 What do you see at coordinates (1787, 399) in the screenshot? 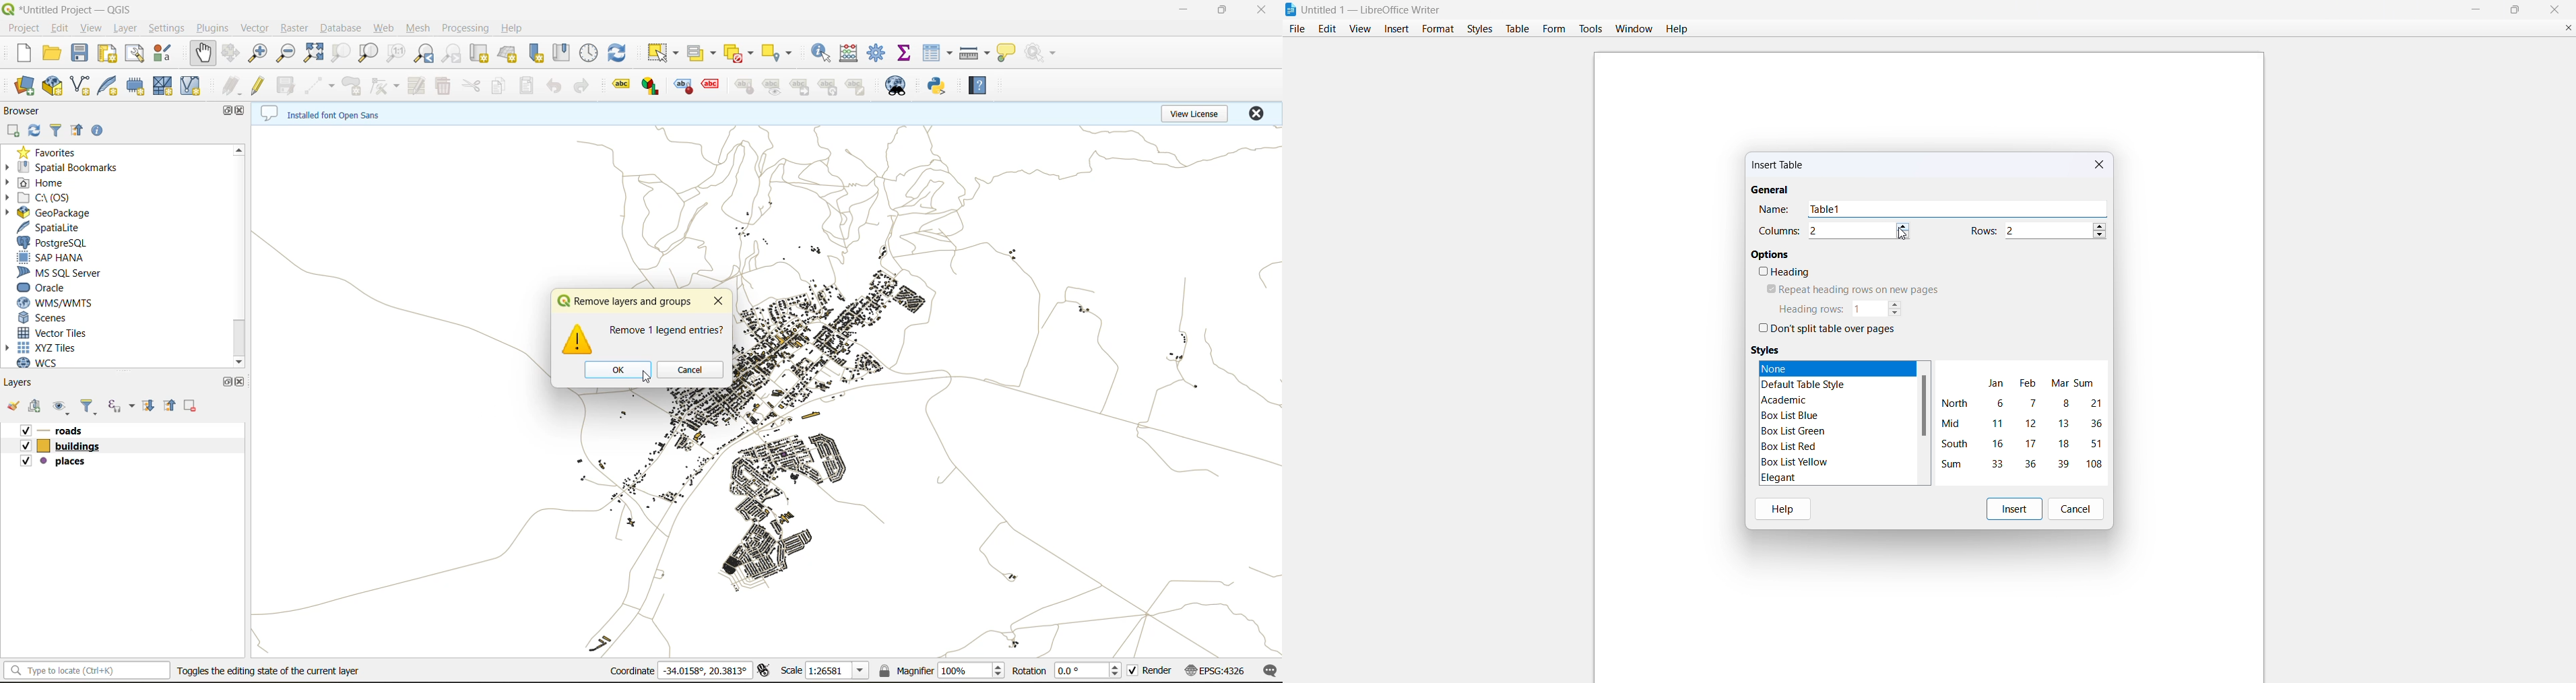
I see `academic` at bounding box center [1787, 399].